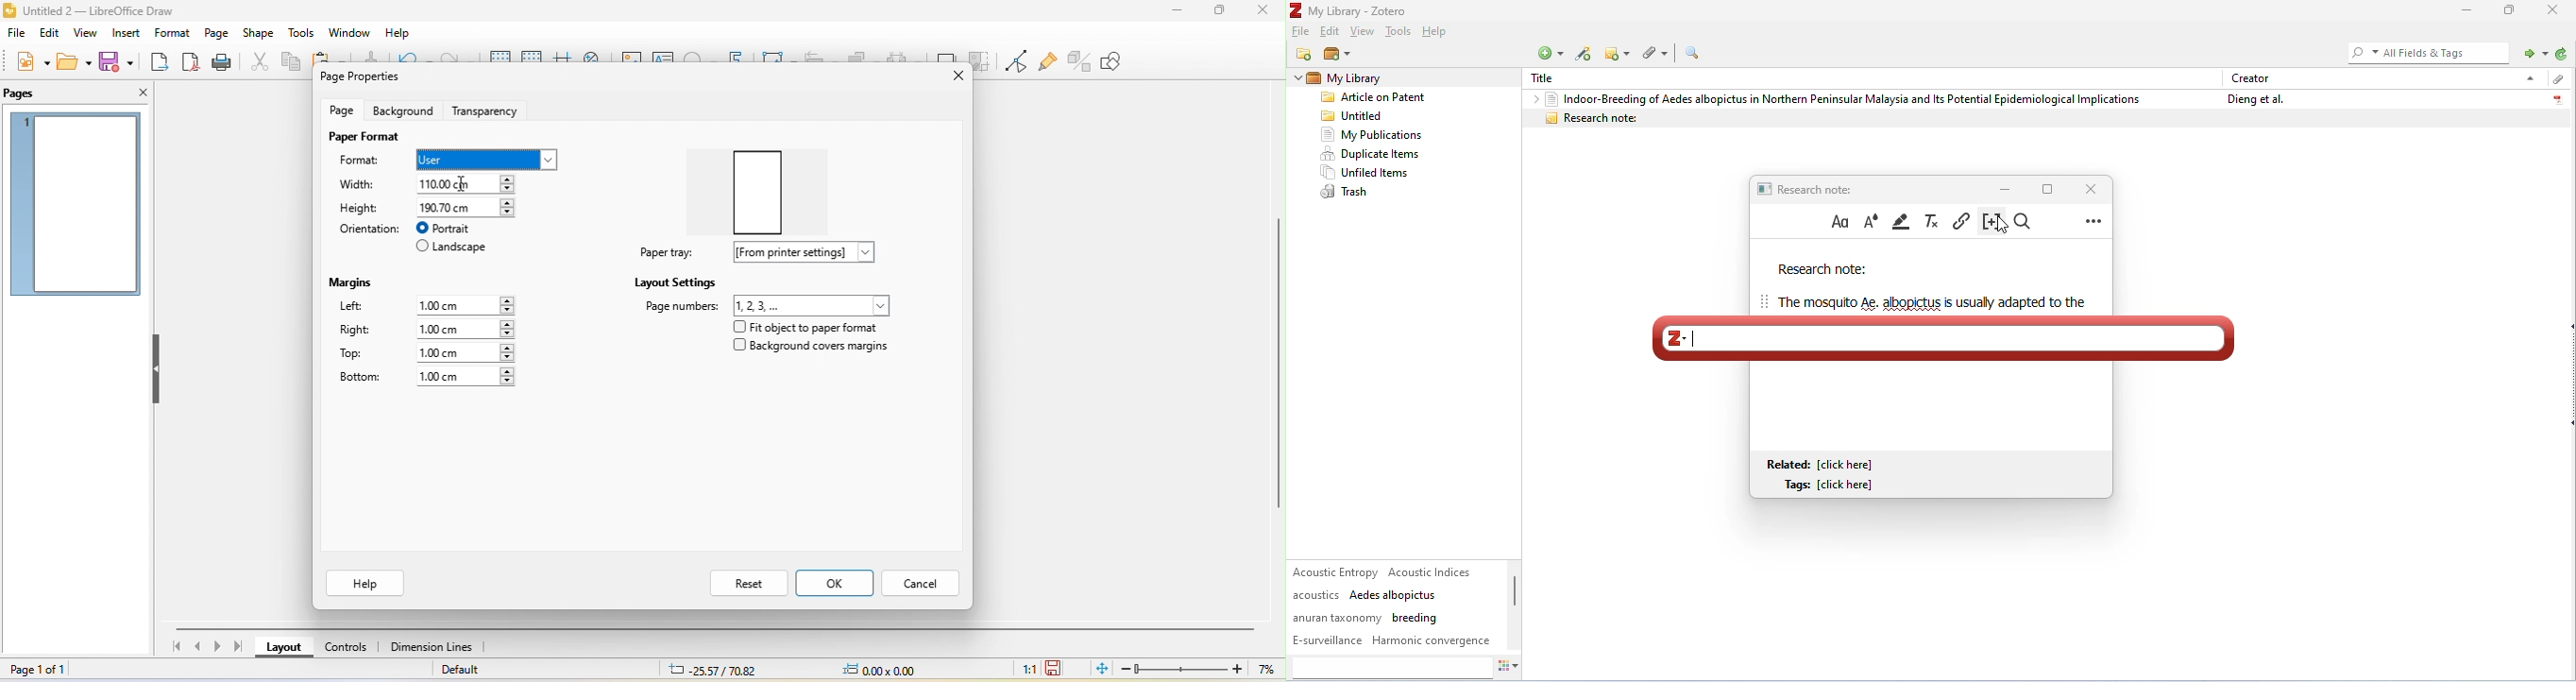 This screenshot has width=2576, height=700. Describe the element at coordinates (1903, 221) in the screenshot. I see `highlight` at that location.